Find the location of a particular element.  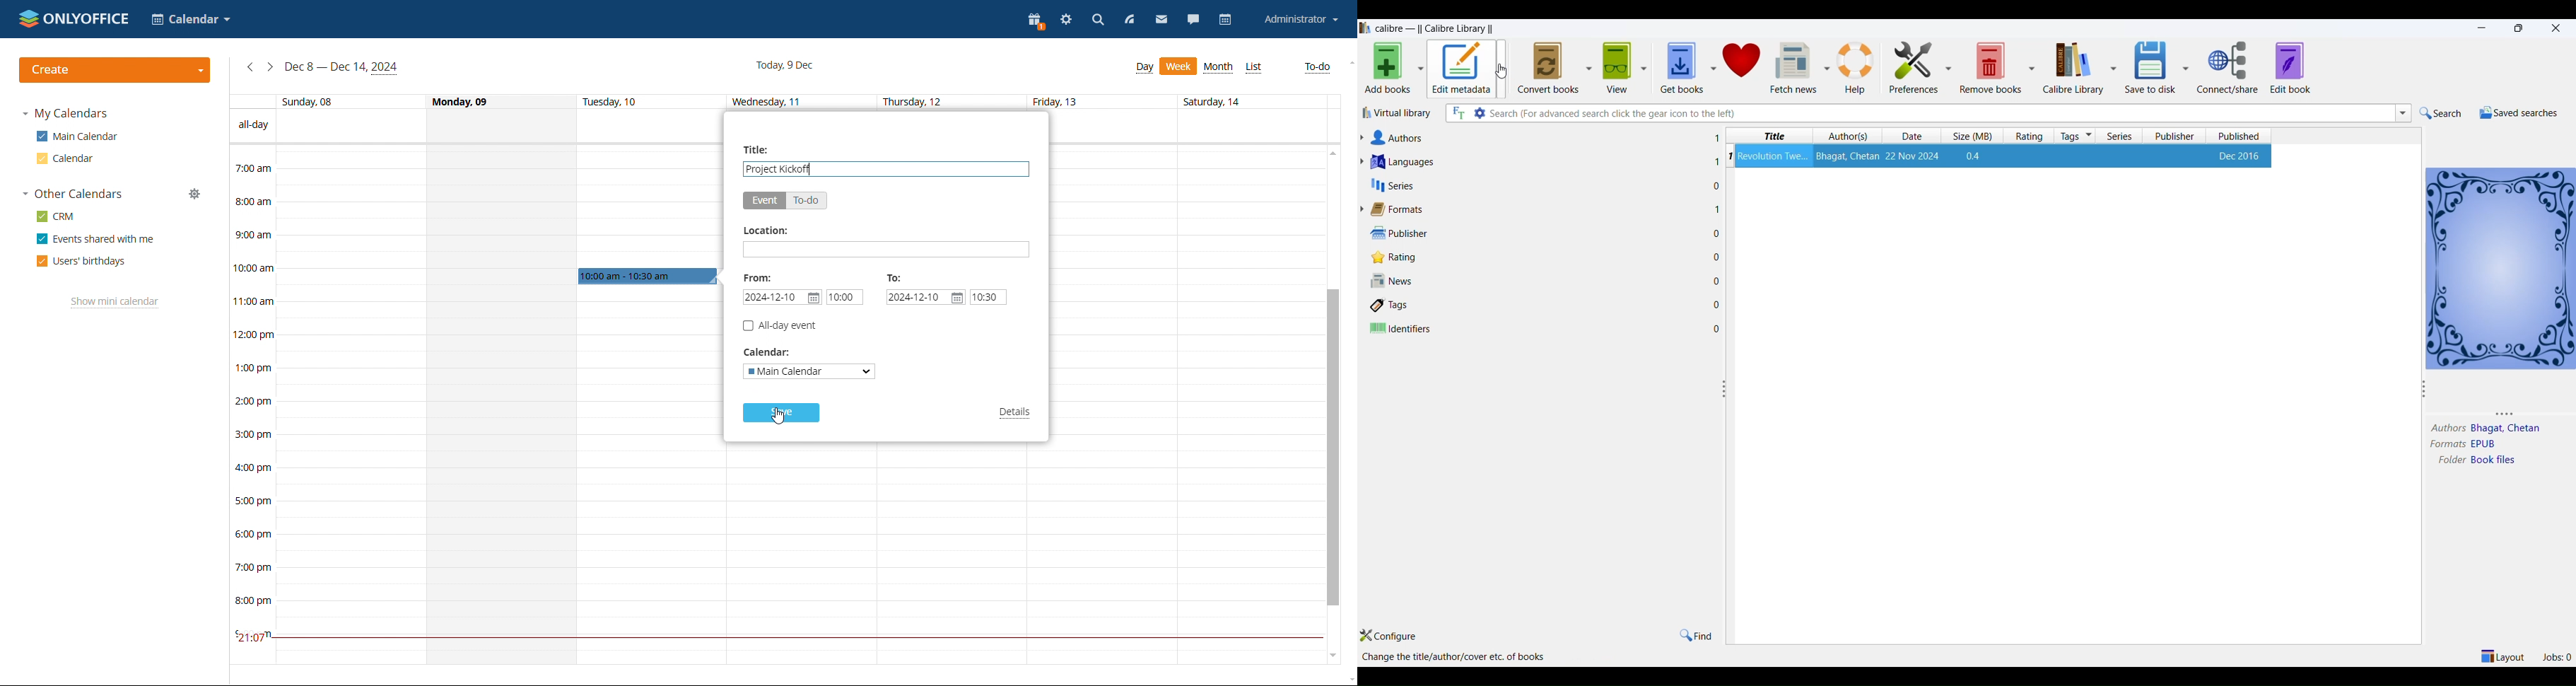

calender is located at coordinates (191, 21).